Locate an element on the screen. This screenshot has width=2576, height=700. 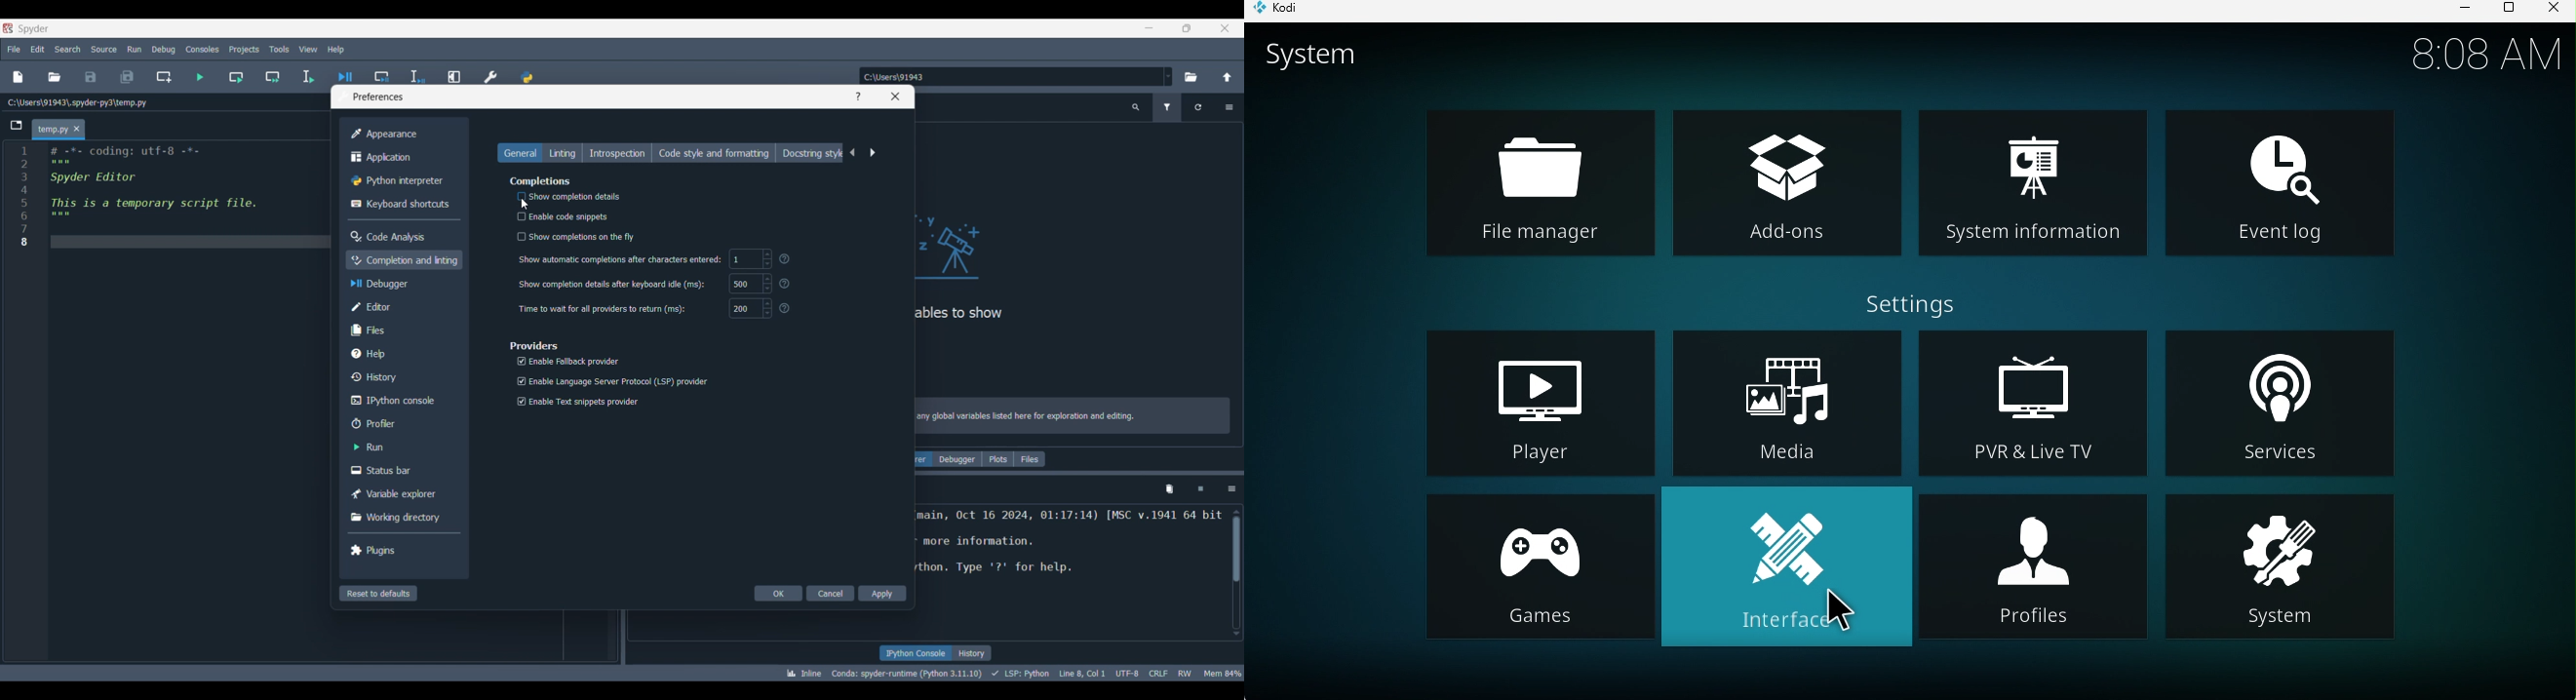
Debug menu is located at coordinates (164, 49).